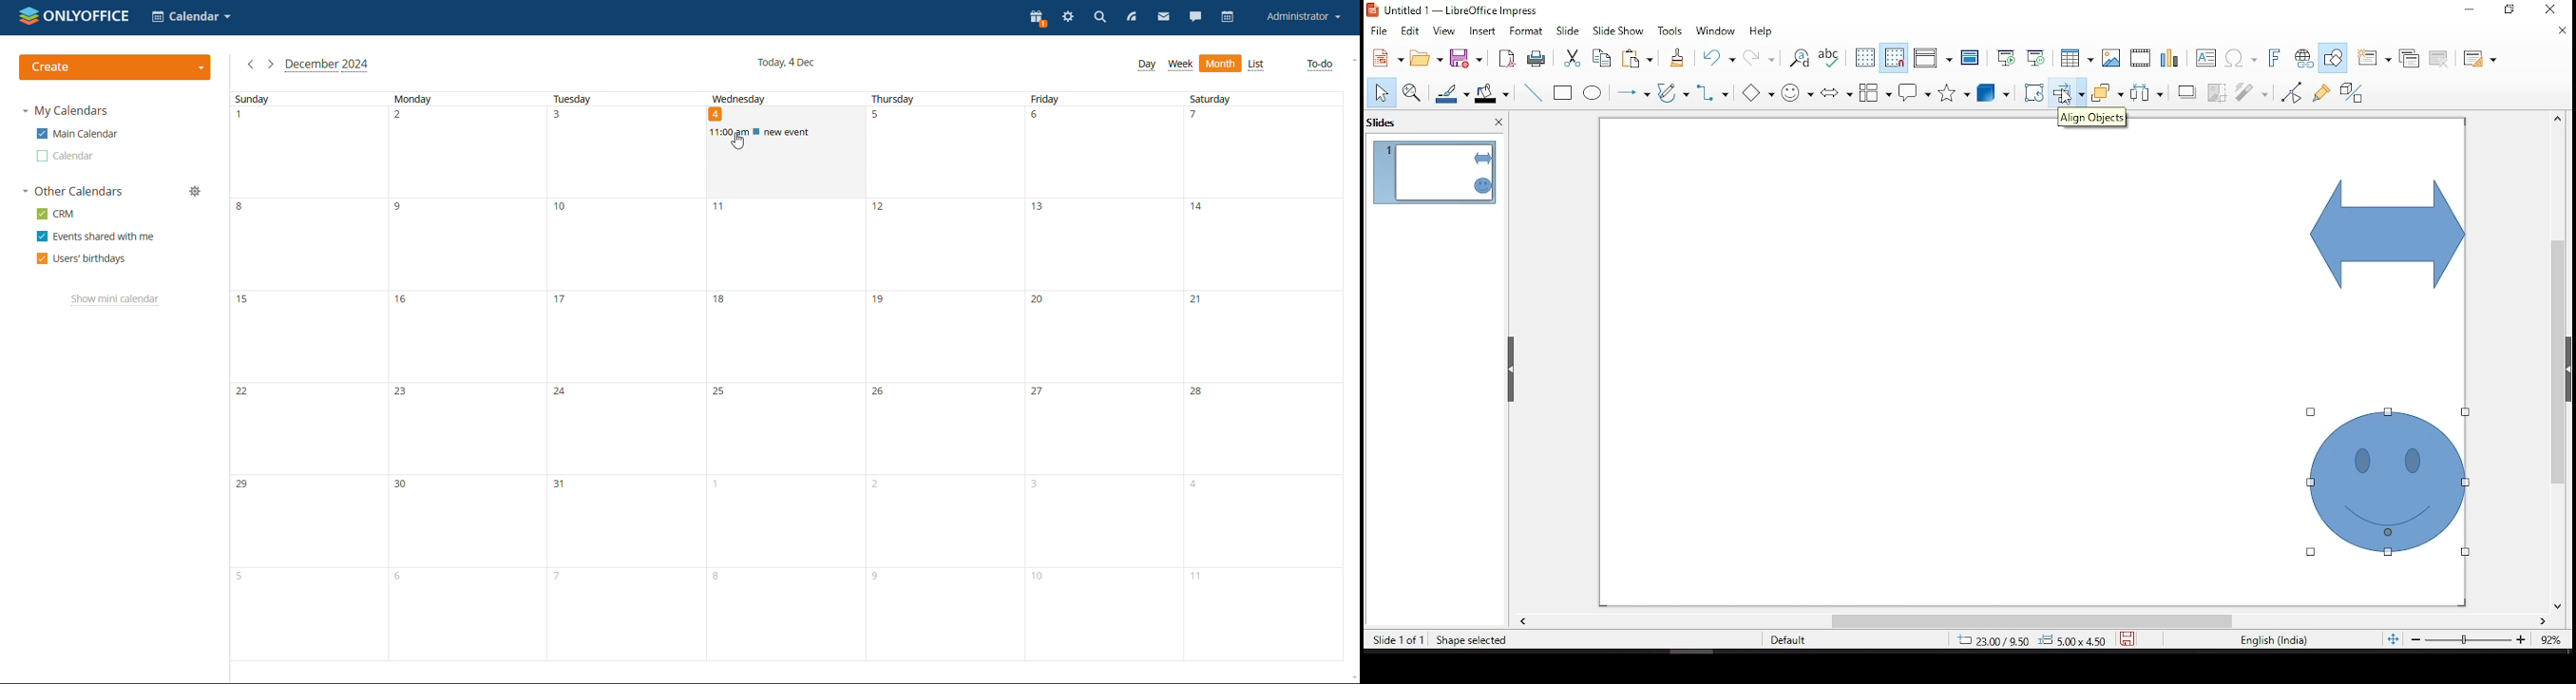 The image size is (2576, 700). I want to click on zoom slider, so click(2469, 639).